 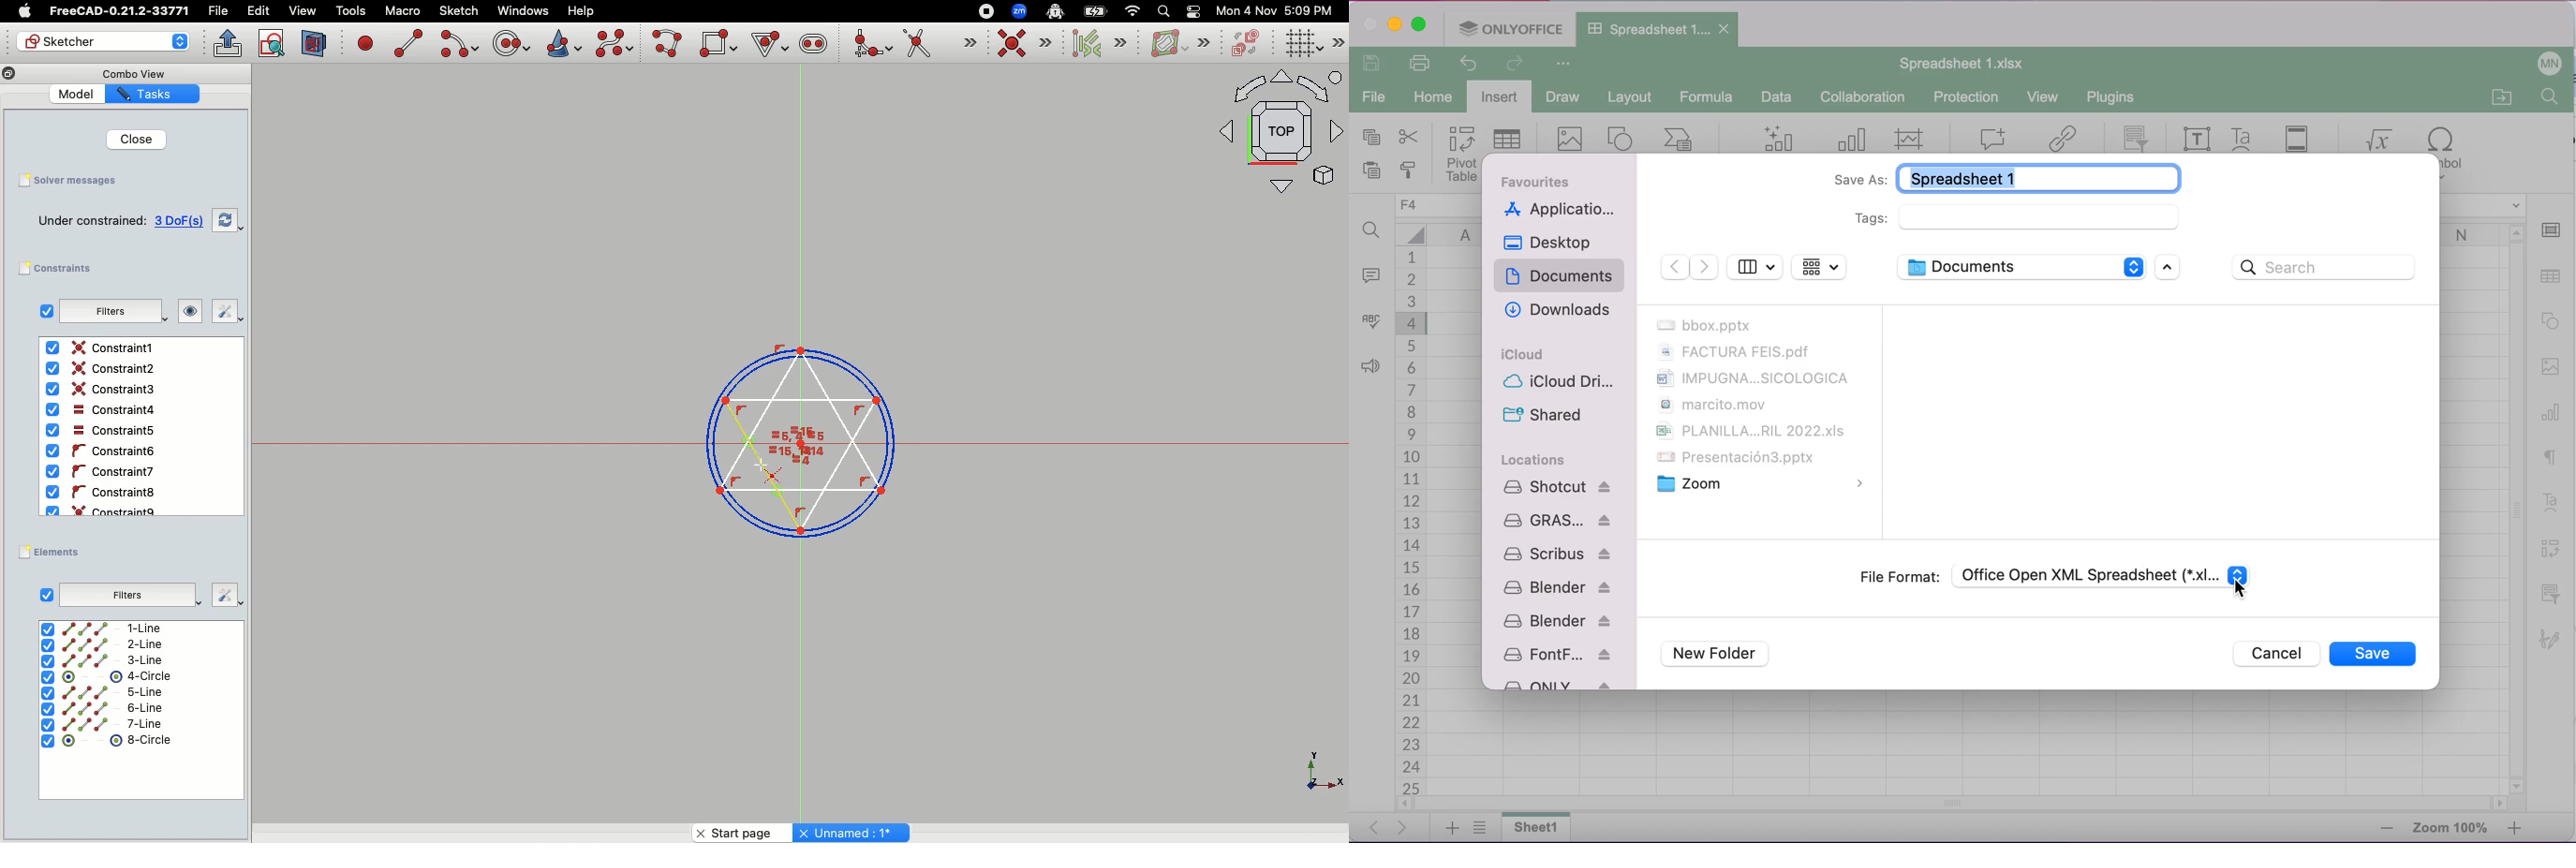 I want to click on 5-line, so click(x=104, y=692).